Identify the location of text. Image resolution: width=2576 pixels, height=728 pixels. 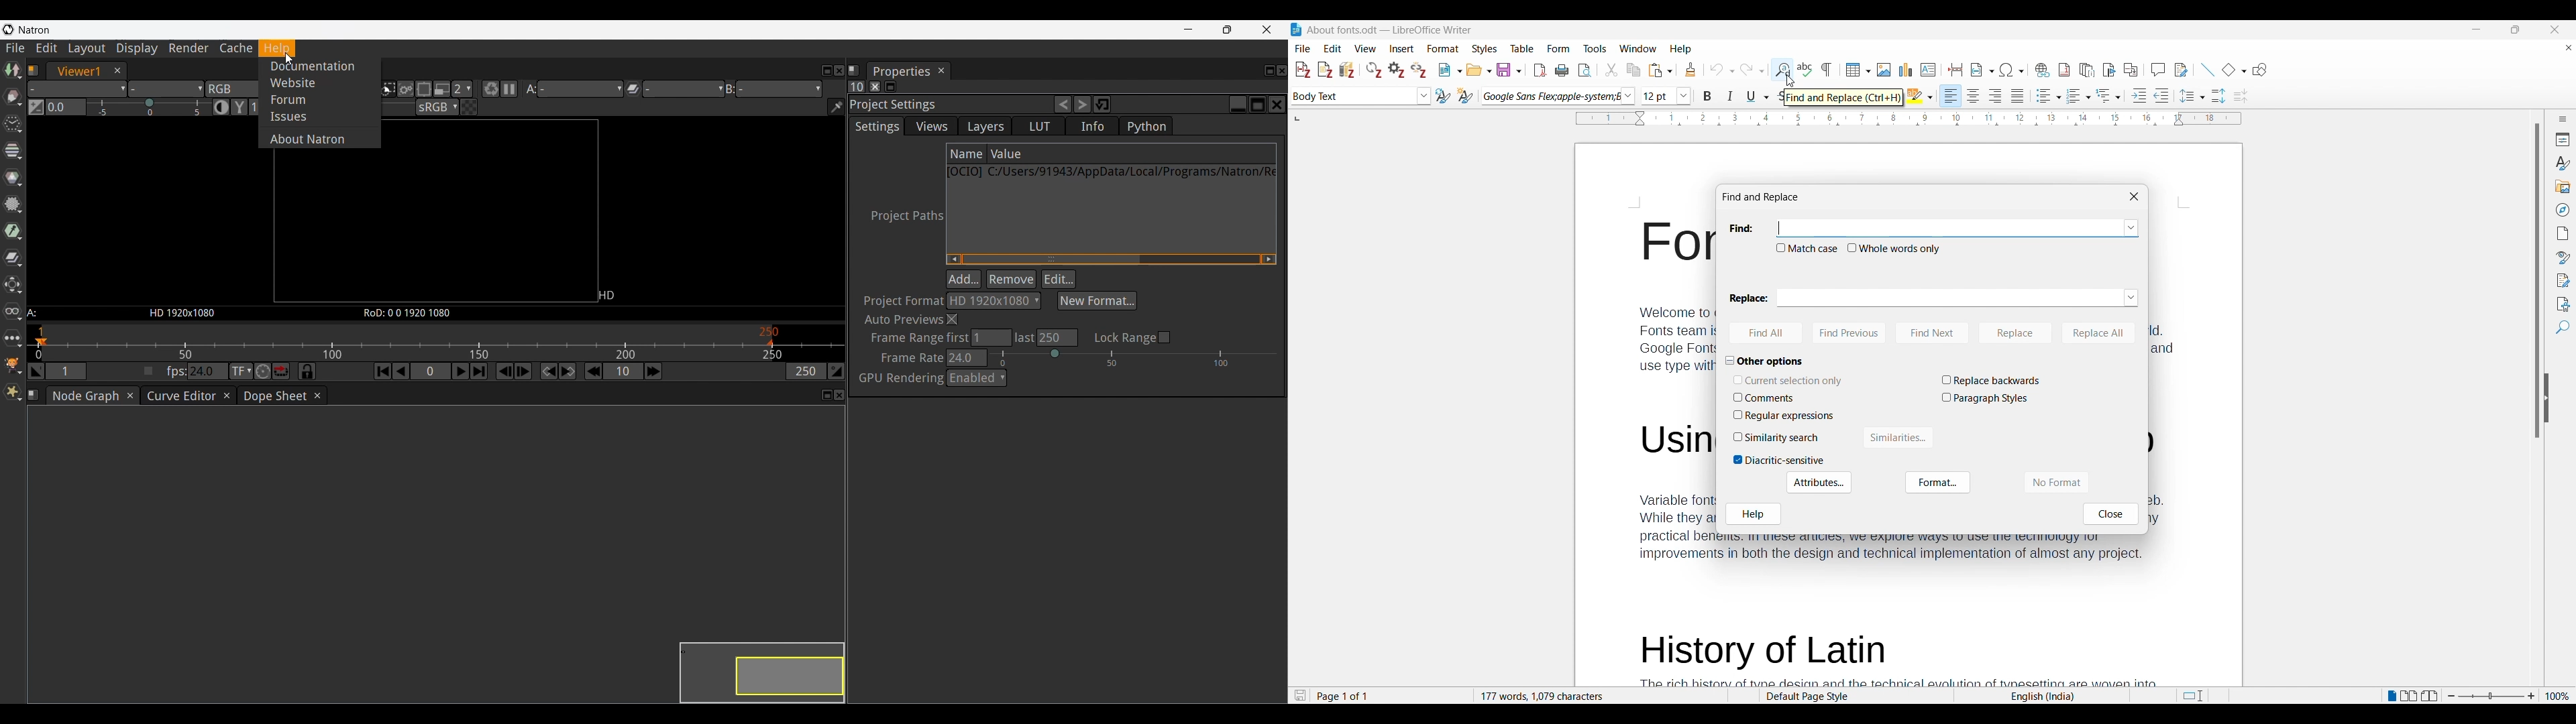
(2162, 433).